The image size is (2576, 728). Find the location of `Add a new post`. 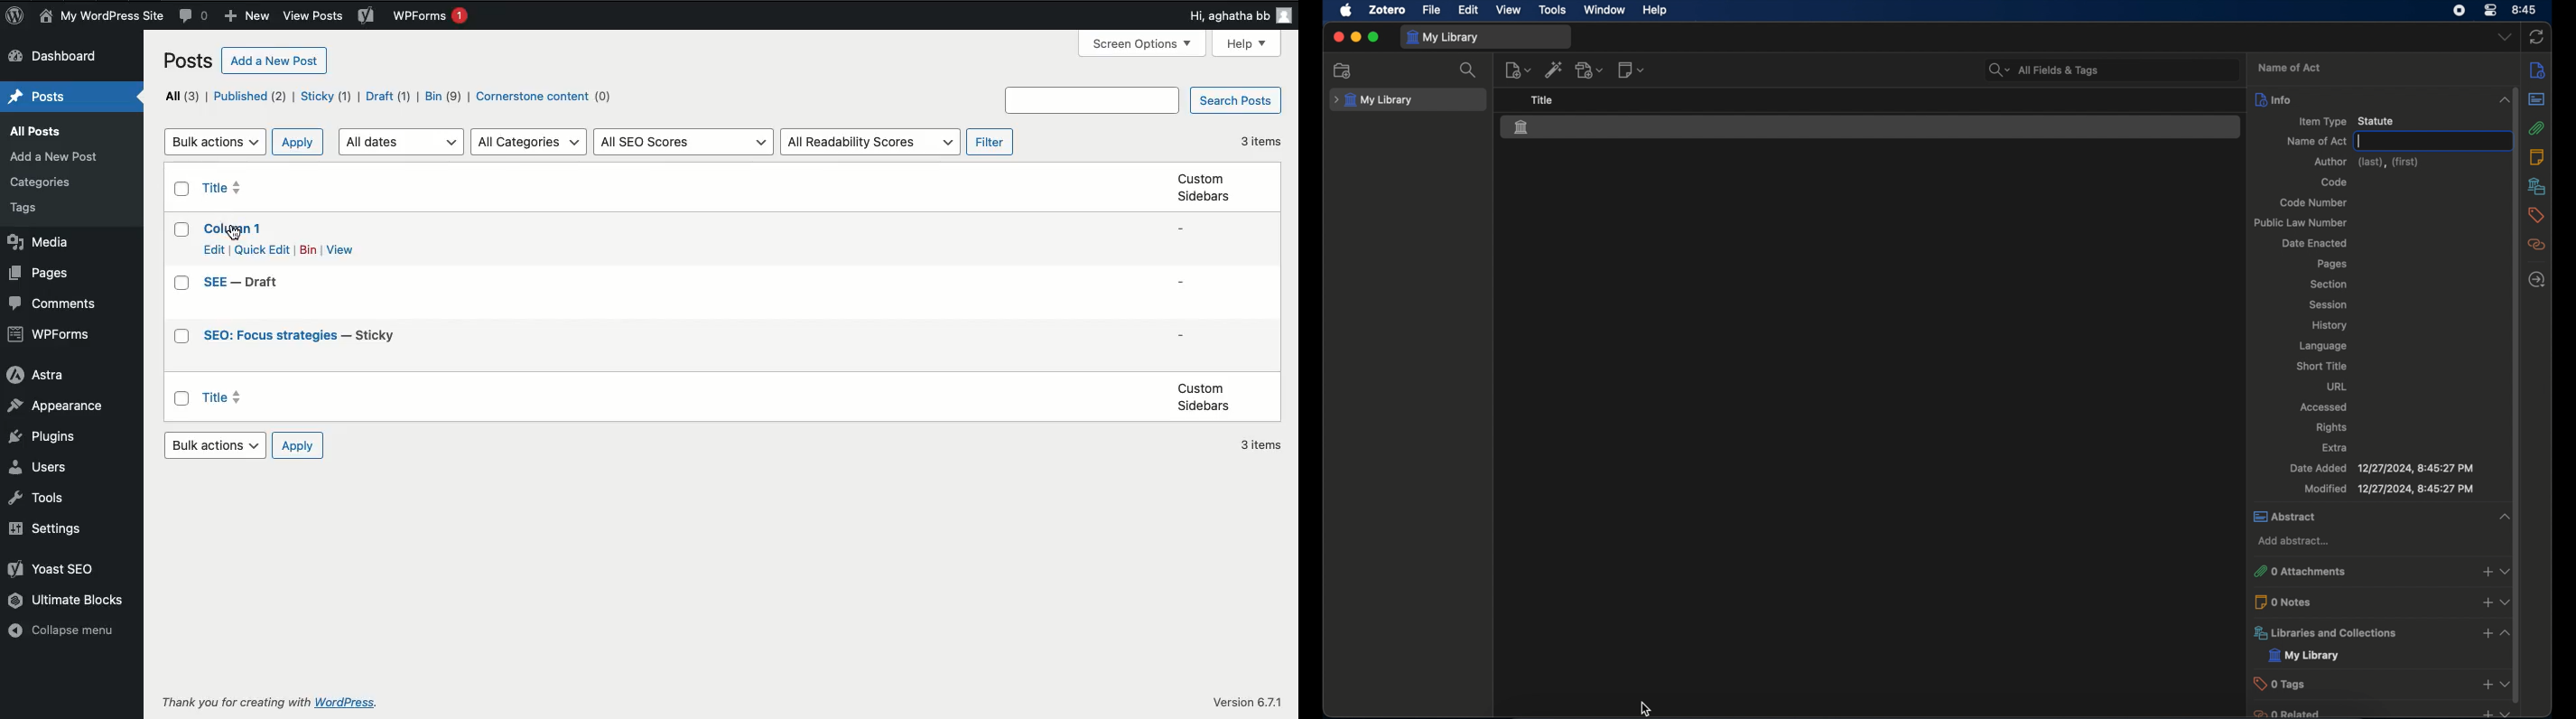

Add a new post is located at coordinates (274, 61).